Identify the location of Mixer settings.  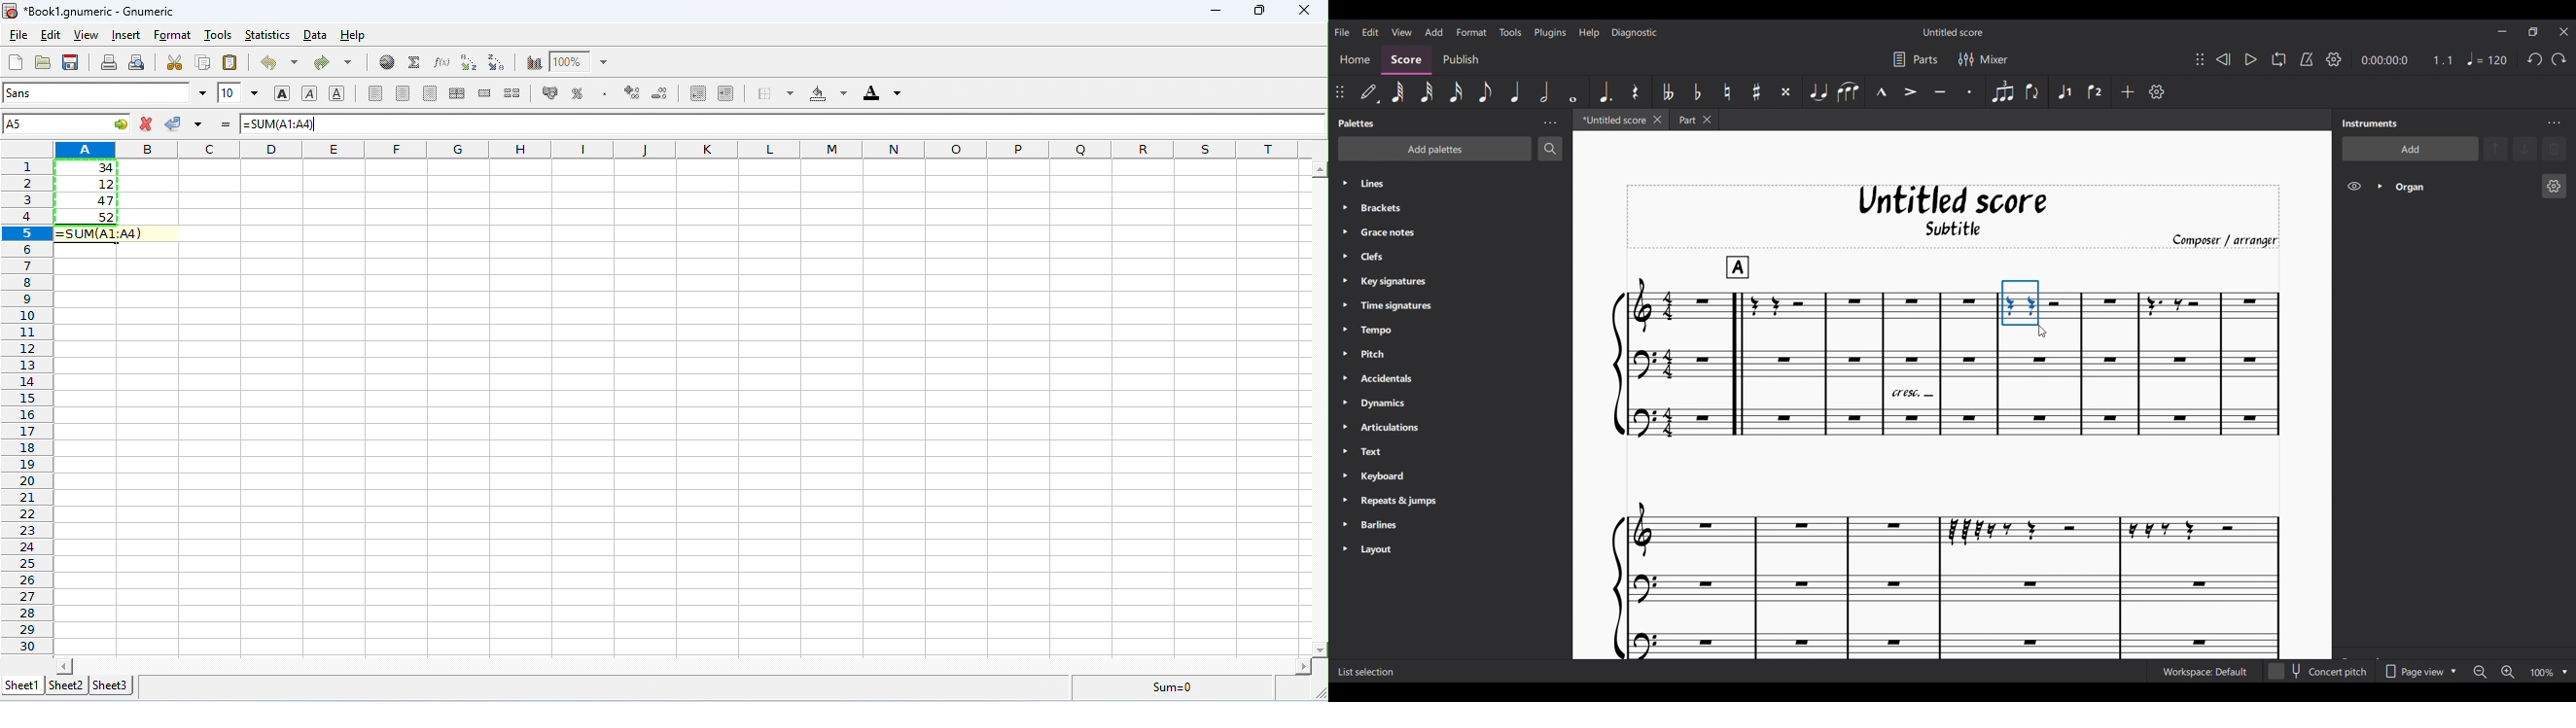
(1984, 60).